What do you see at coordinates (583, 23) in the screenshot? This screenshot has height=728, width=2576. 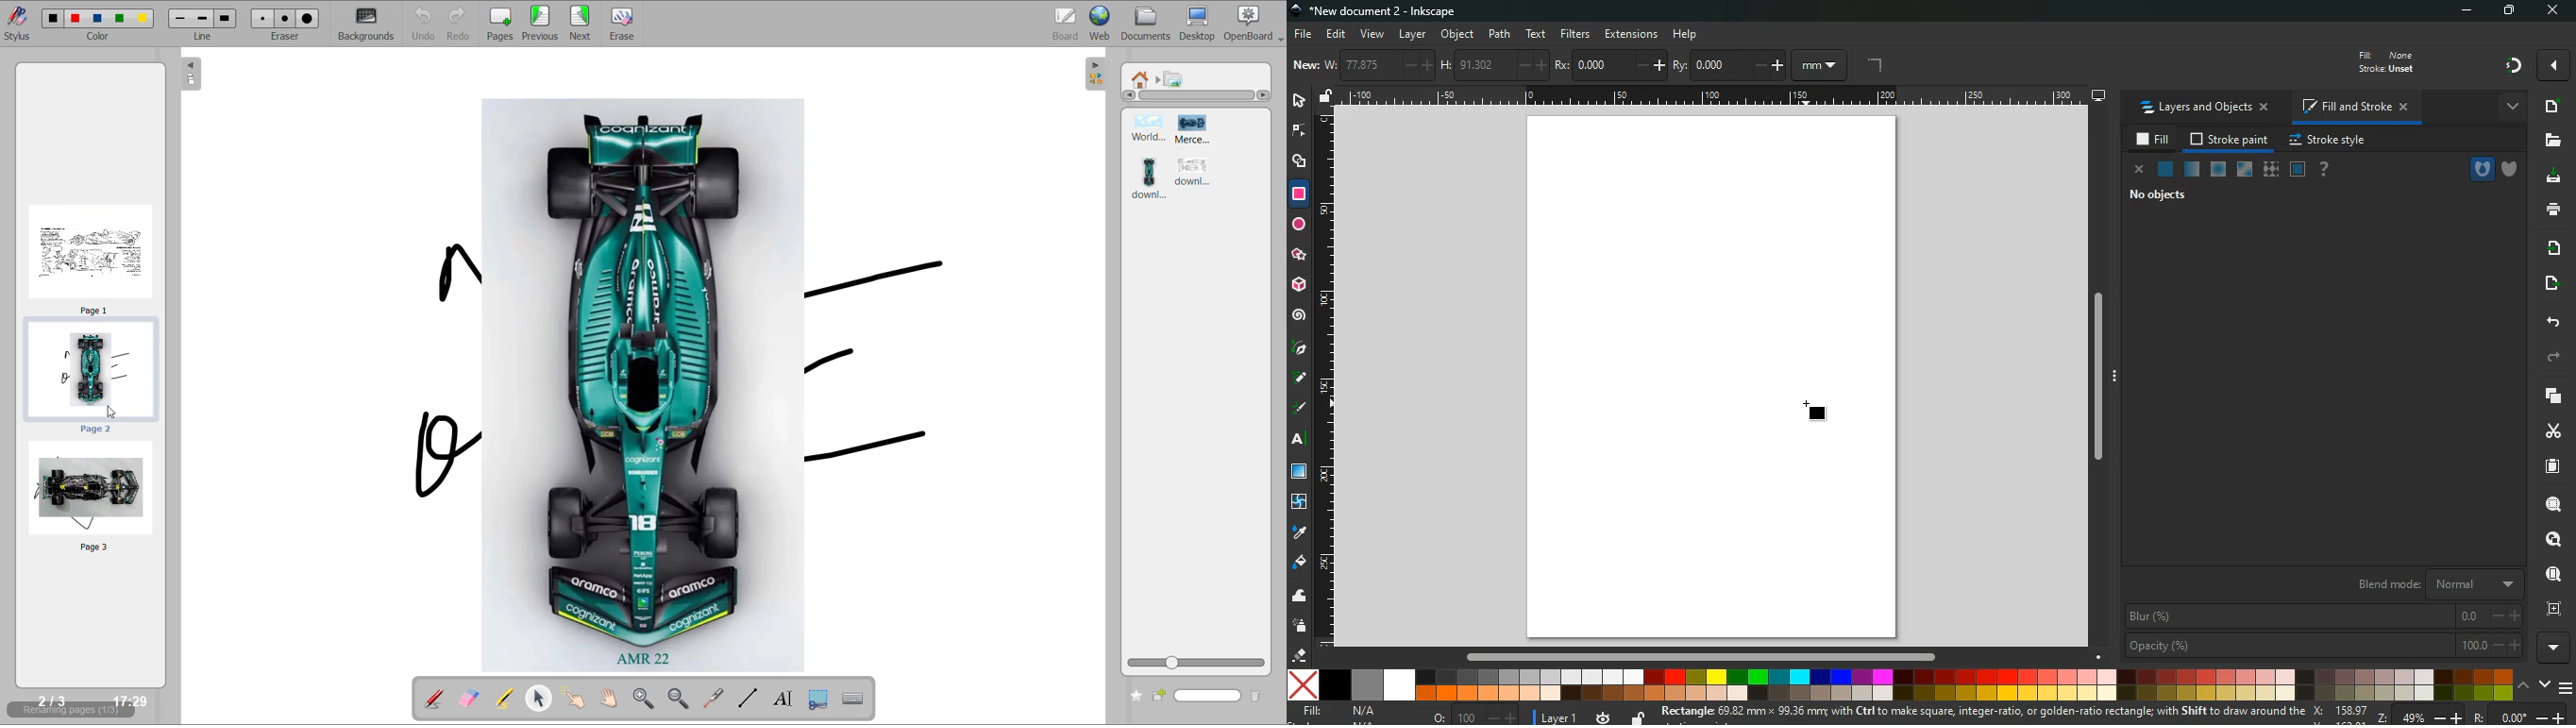 I see `next` at bounding box center [583, 23].